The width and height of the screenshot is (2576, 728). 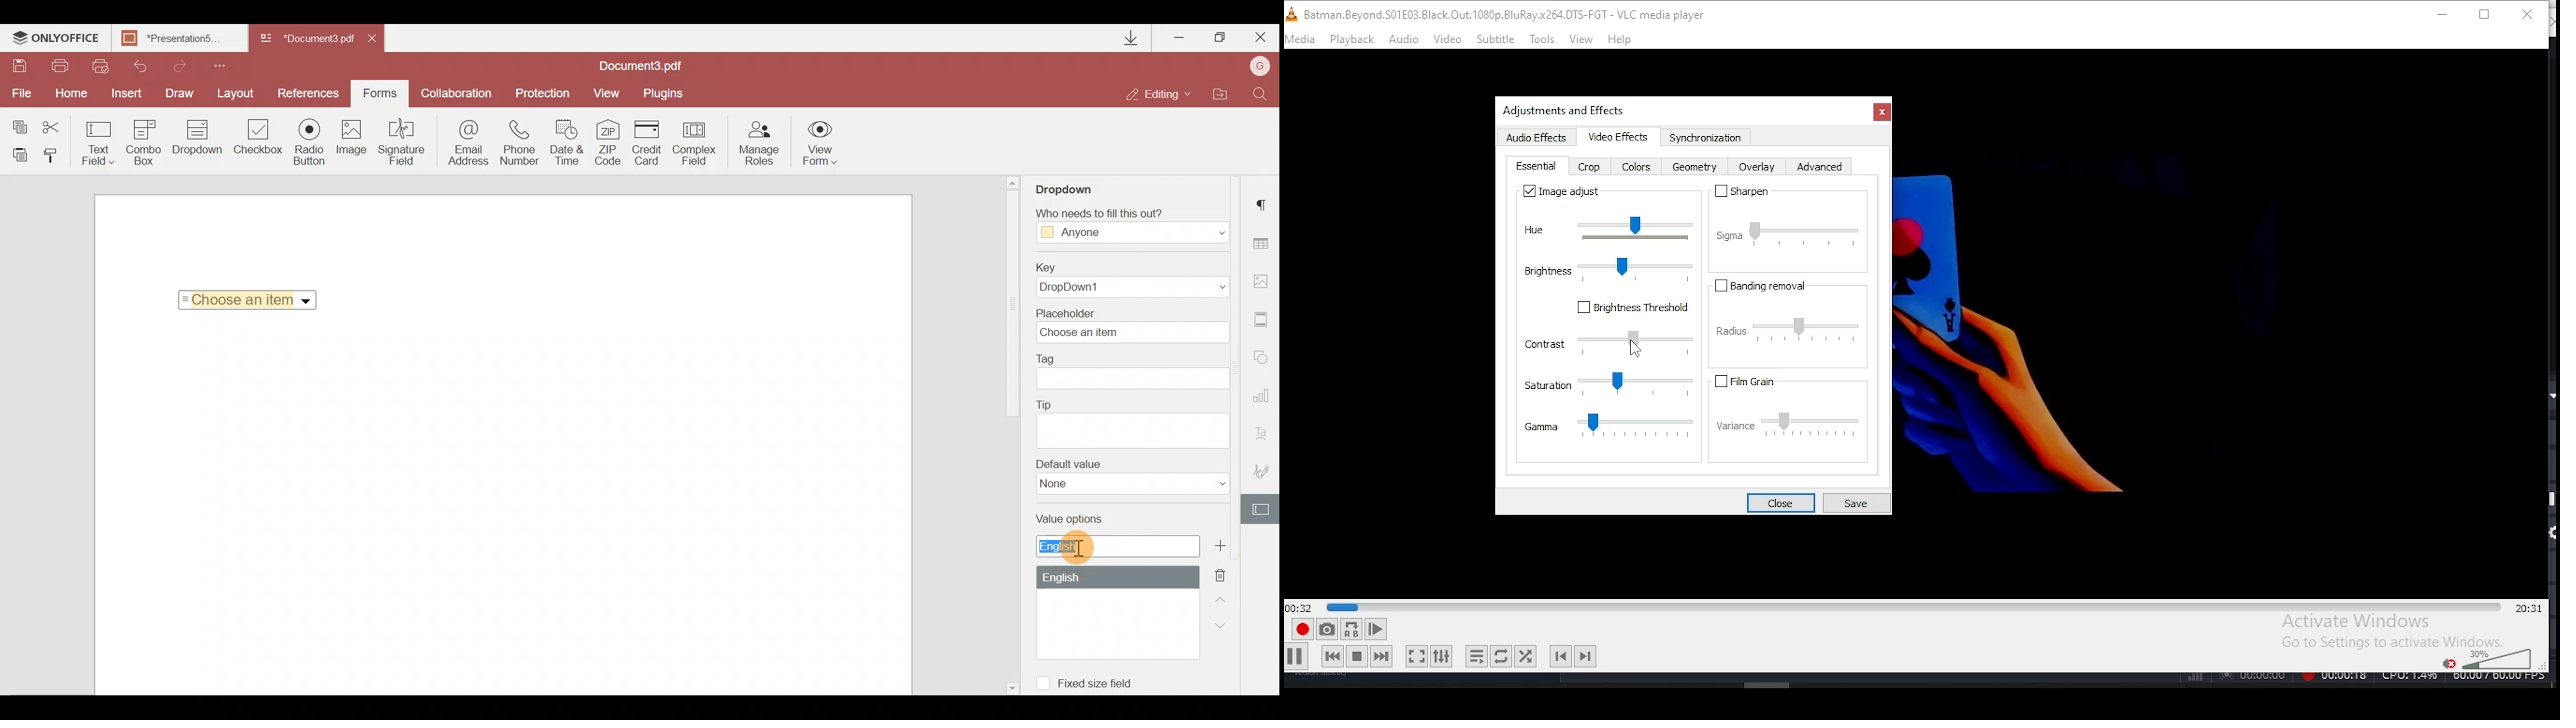 I want to click on Shapes settings, so click(x=1263, y=360).